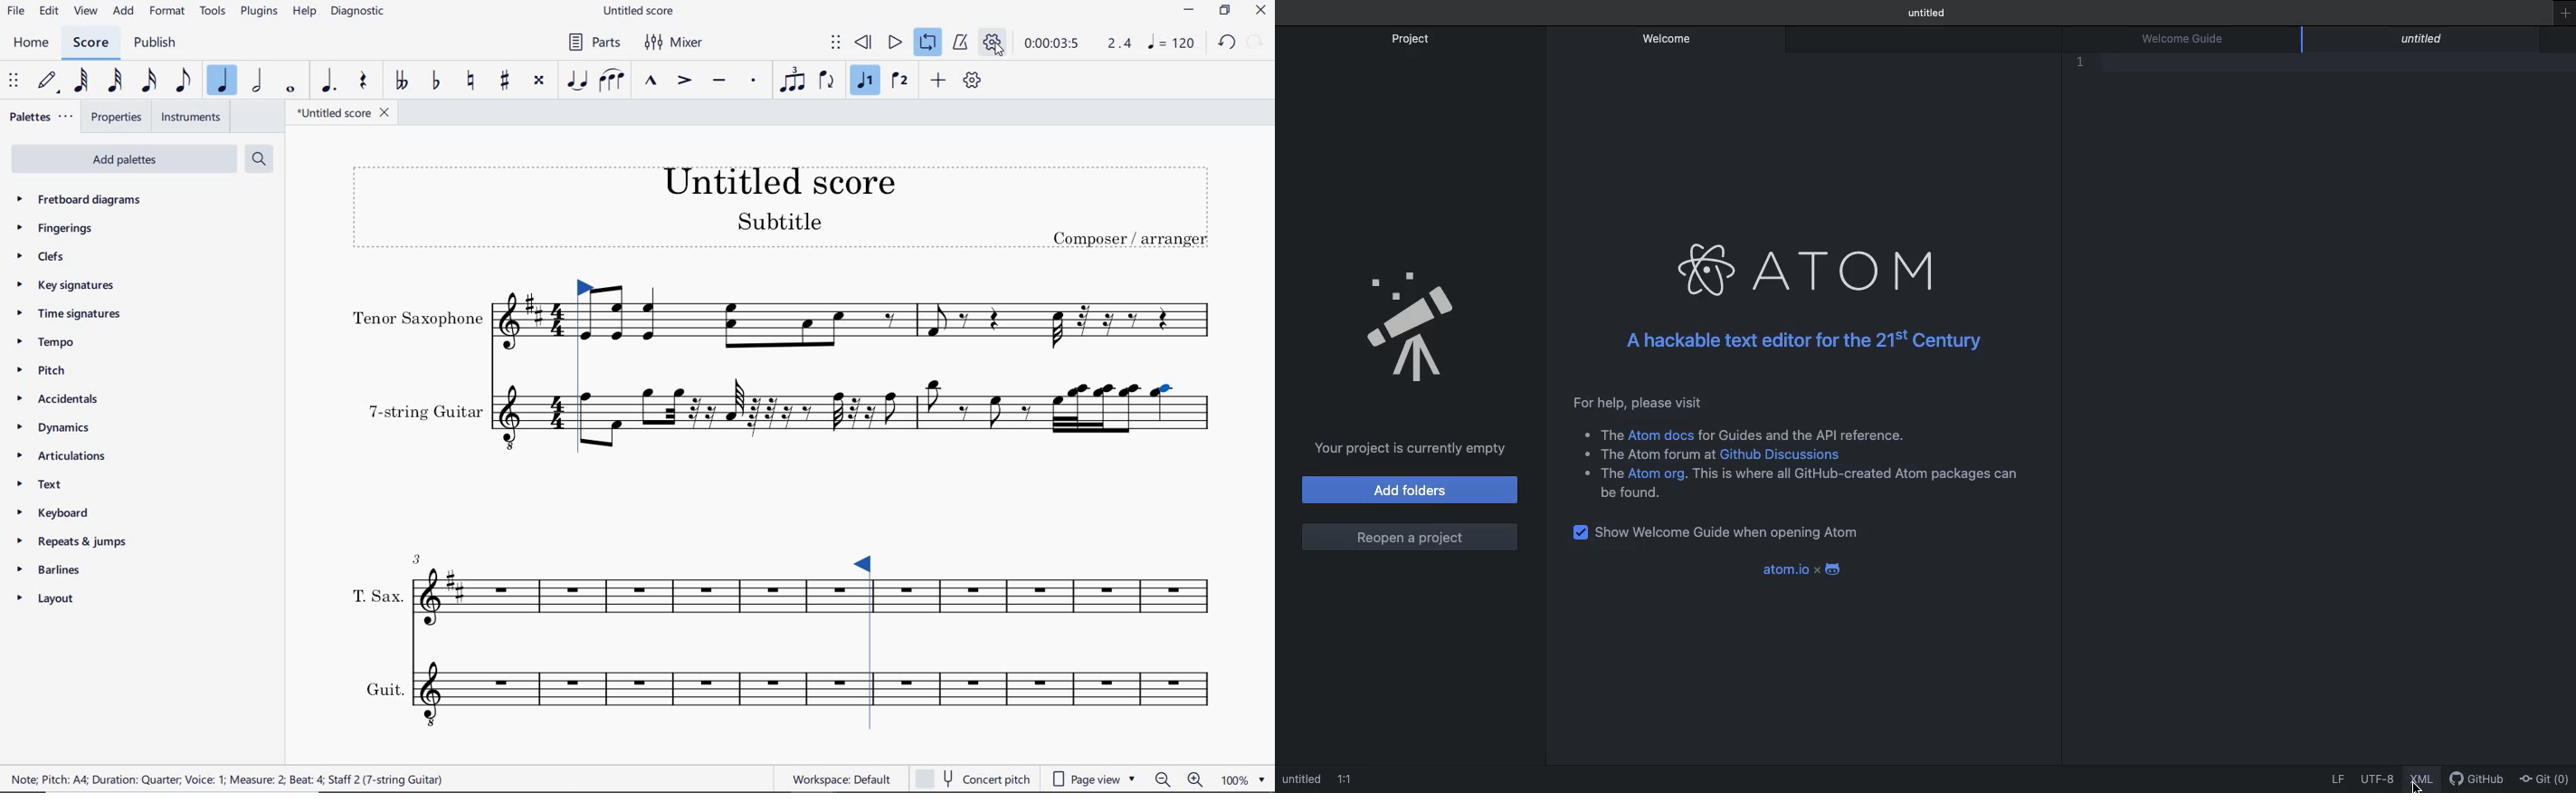 This screenshot has width=2576, height=812. What do you see at coordinates (258, 12) in the screenshot?
I see `PLUGINS` at bounding box center [258, 12].